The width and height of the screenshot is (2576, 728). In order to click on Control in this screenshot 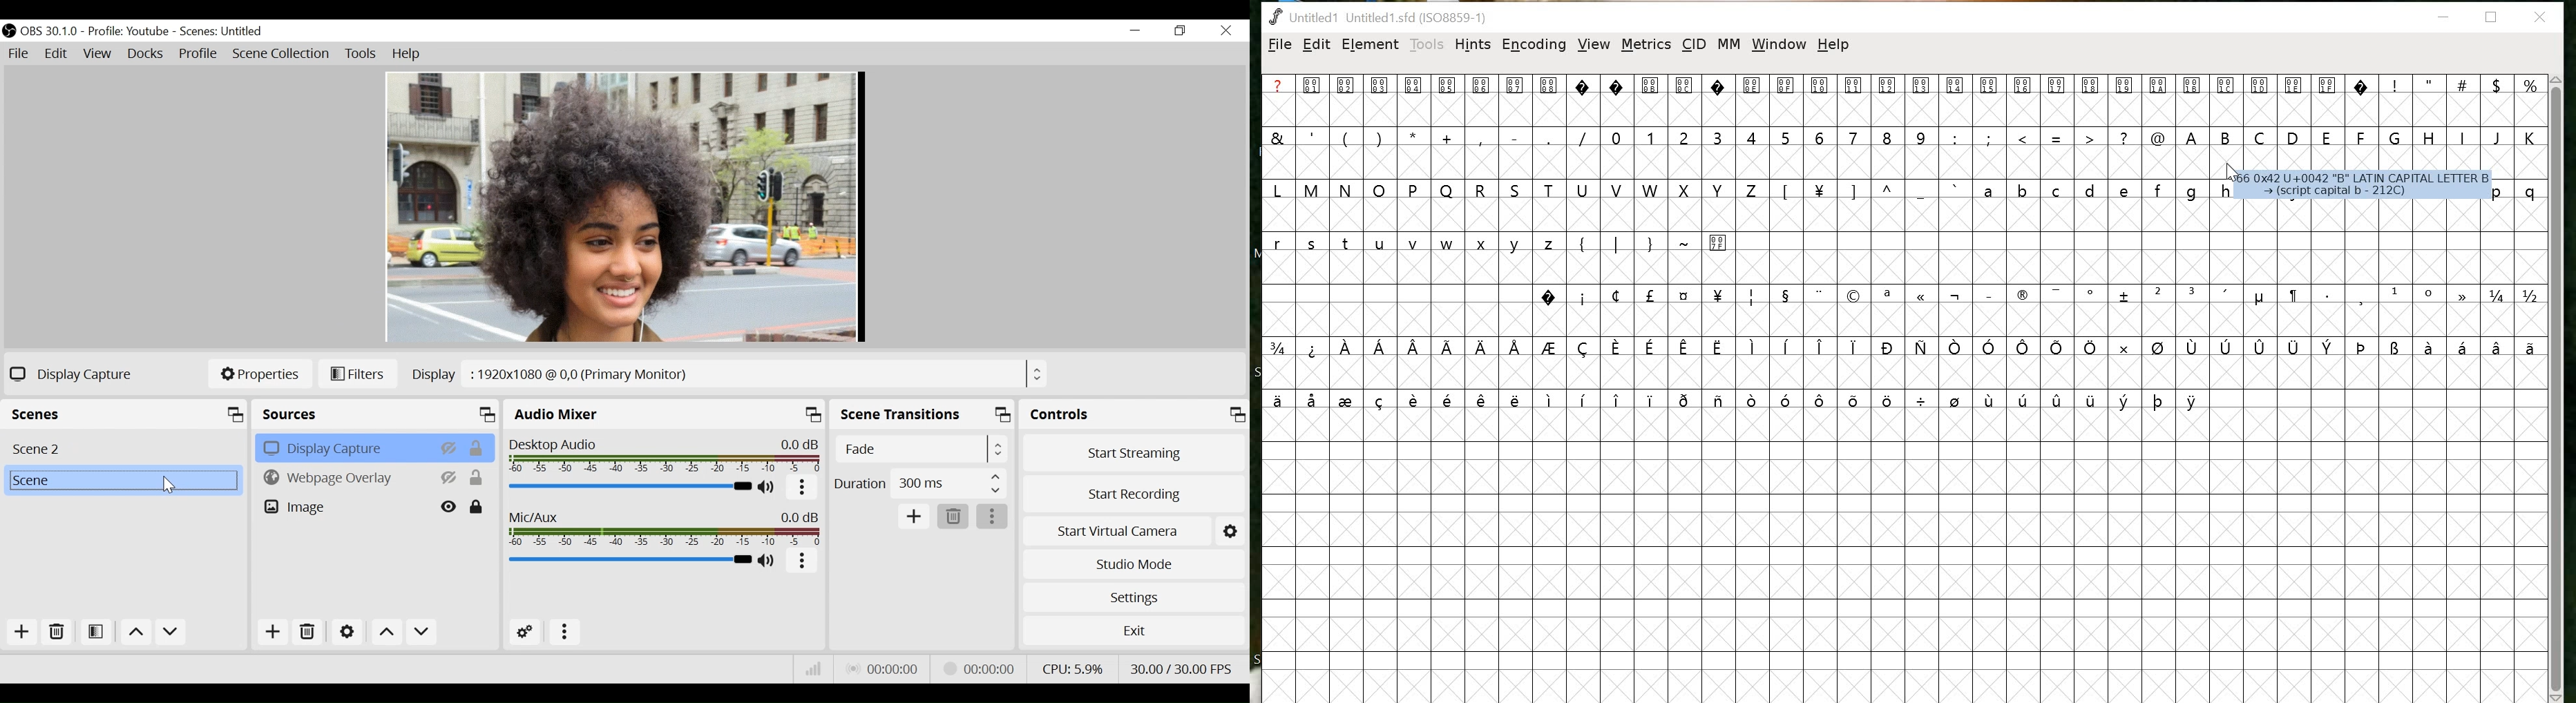, I will do `click(1134, 414)`.